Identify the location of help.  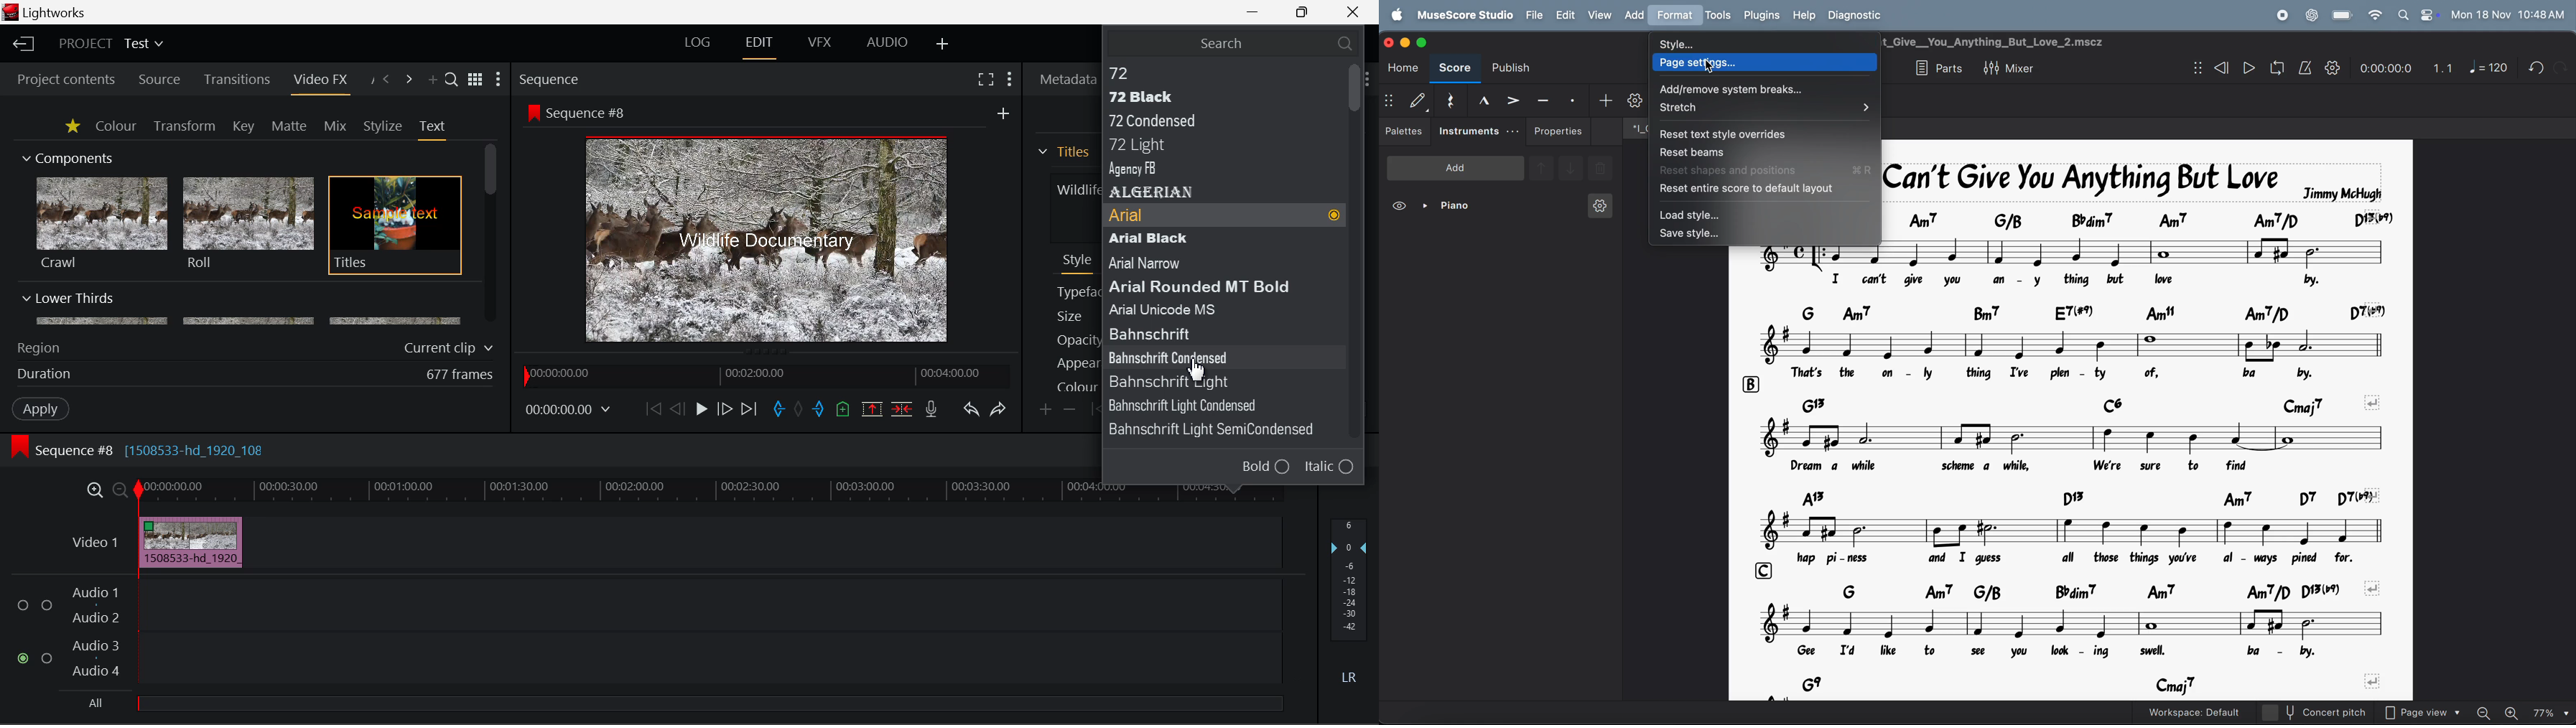
(1805, 14).